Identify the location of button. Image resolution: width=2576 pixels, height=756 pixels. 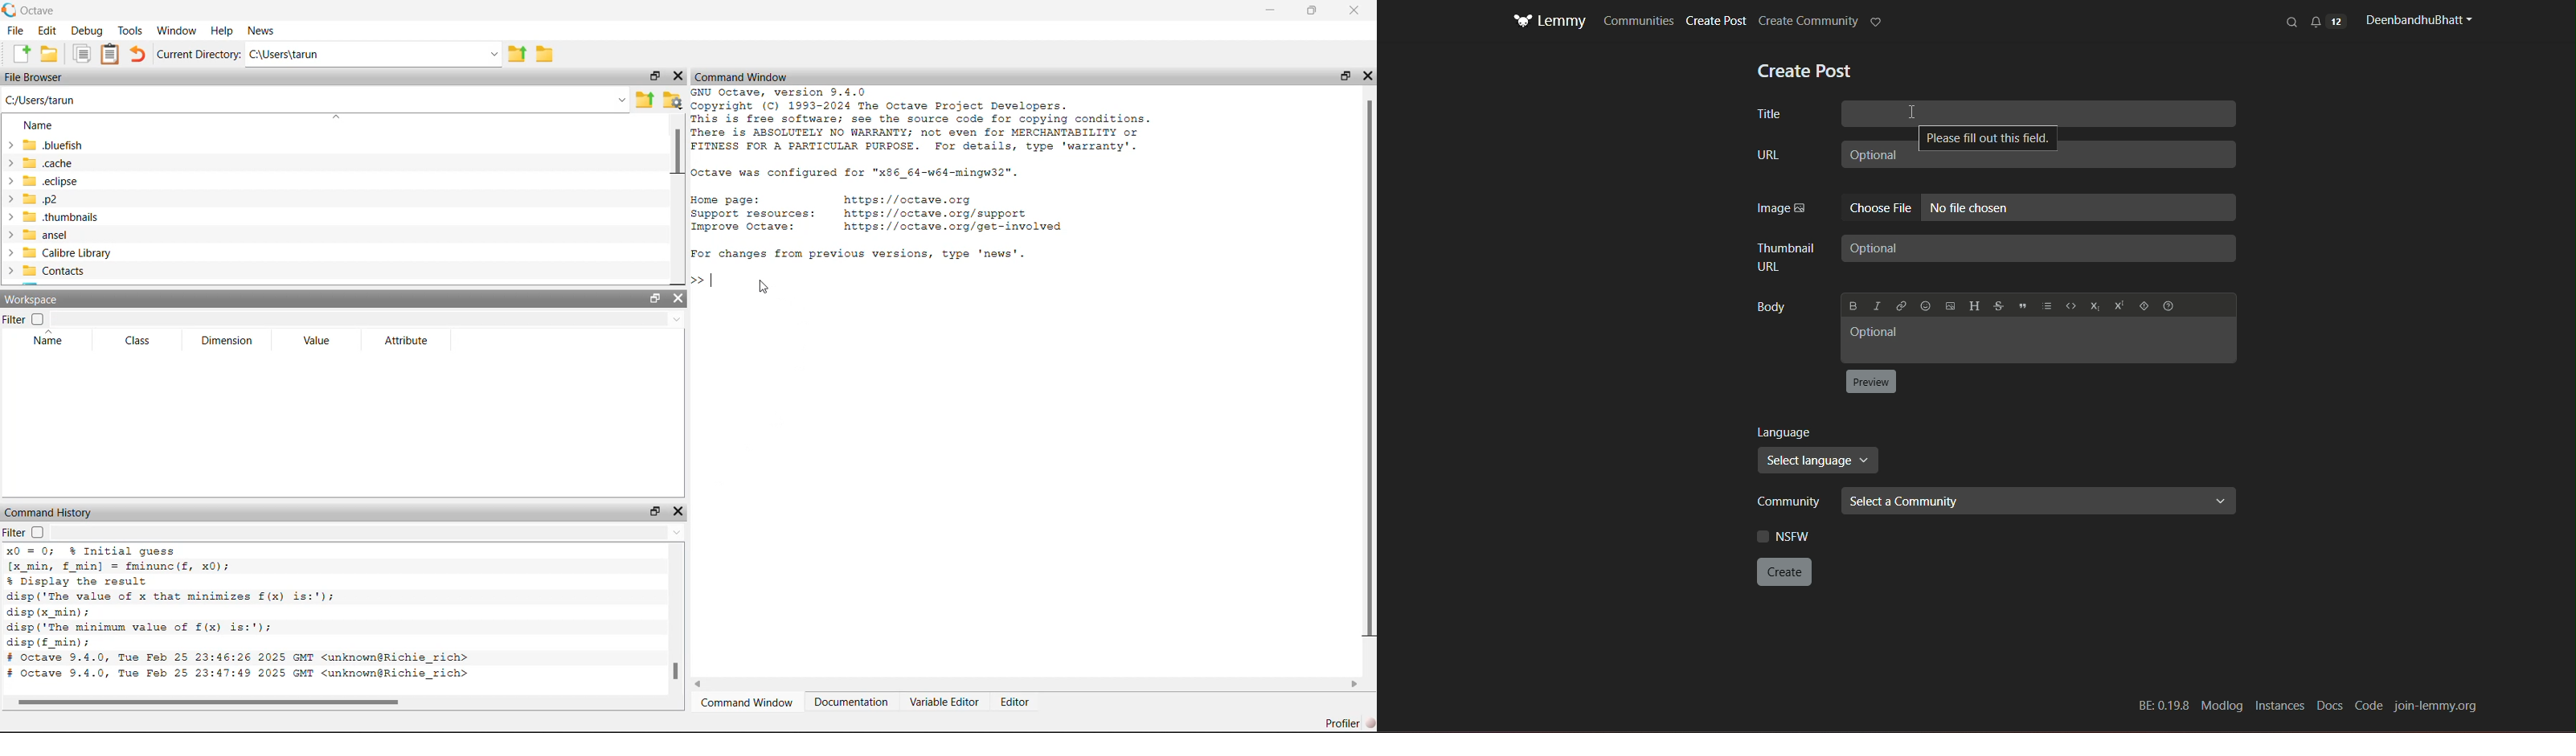
(1873, 381).